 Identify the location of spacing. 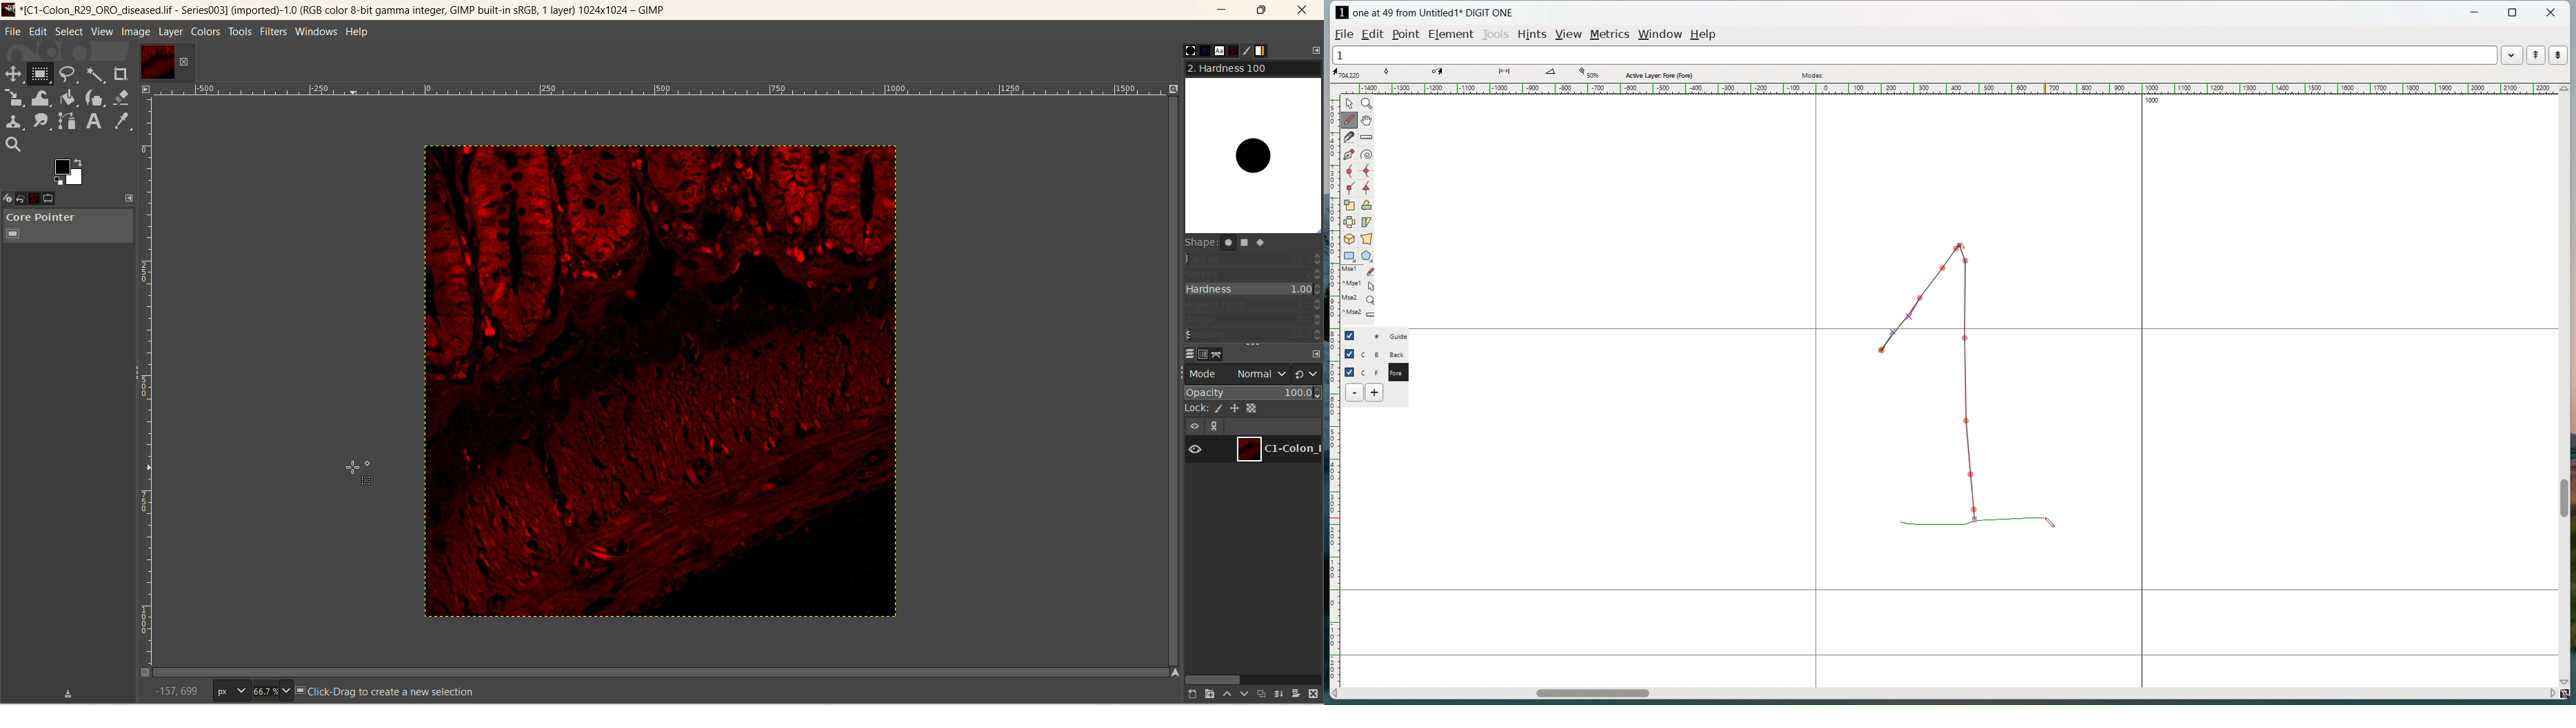
(1254, 335).